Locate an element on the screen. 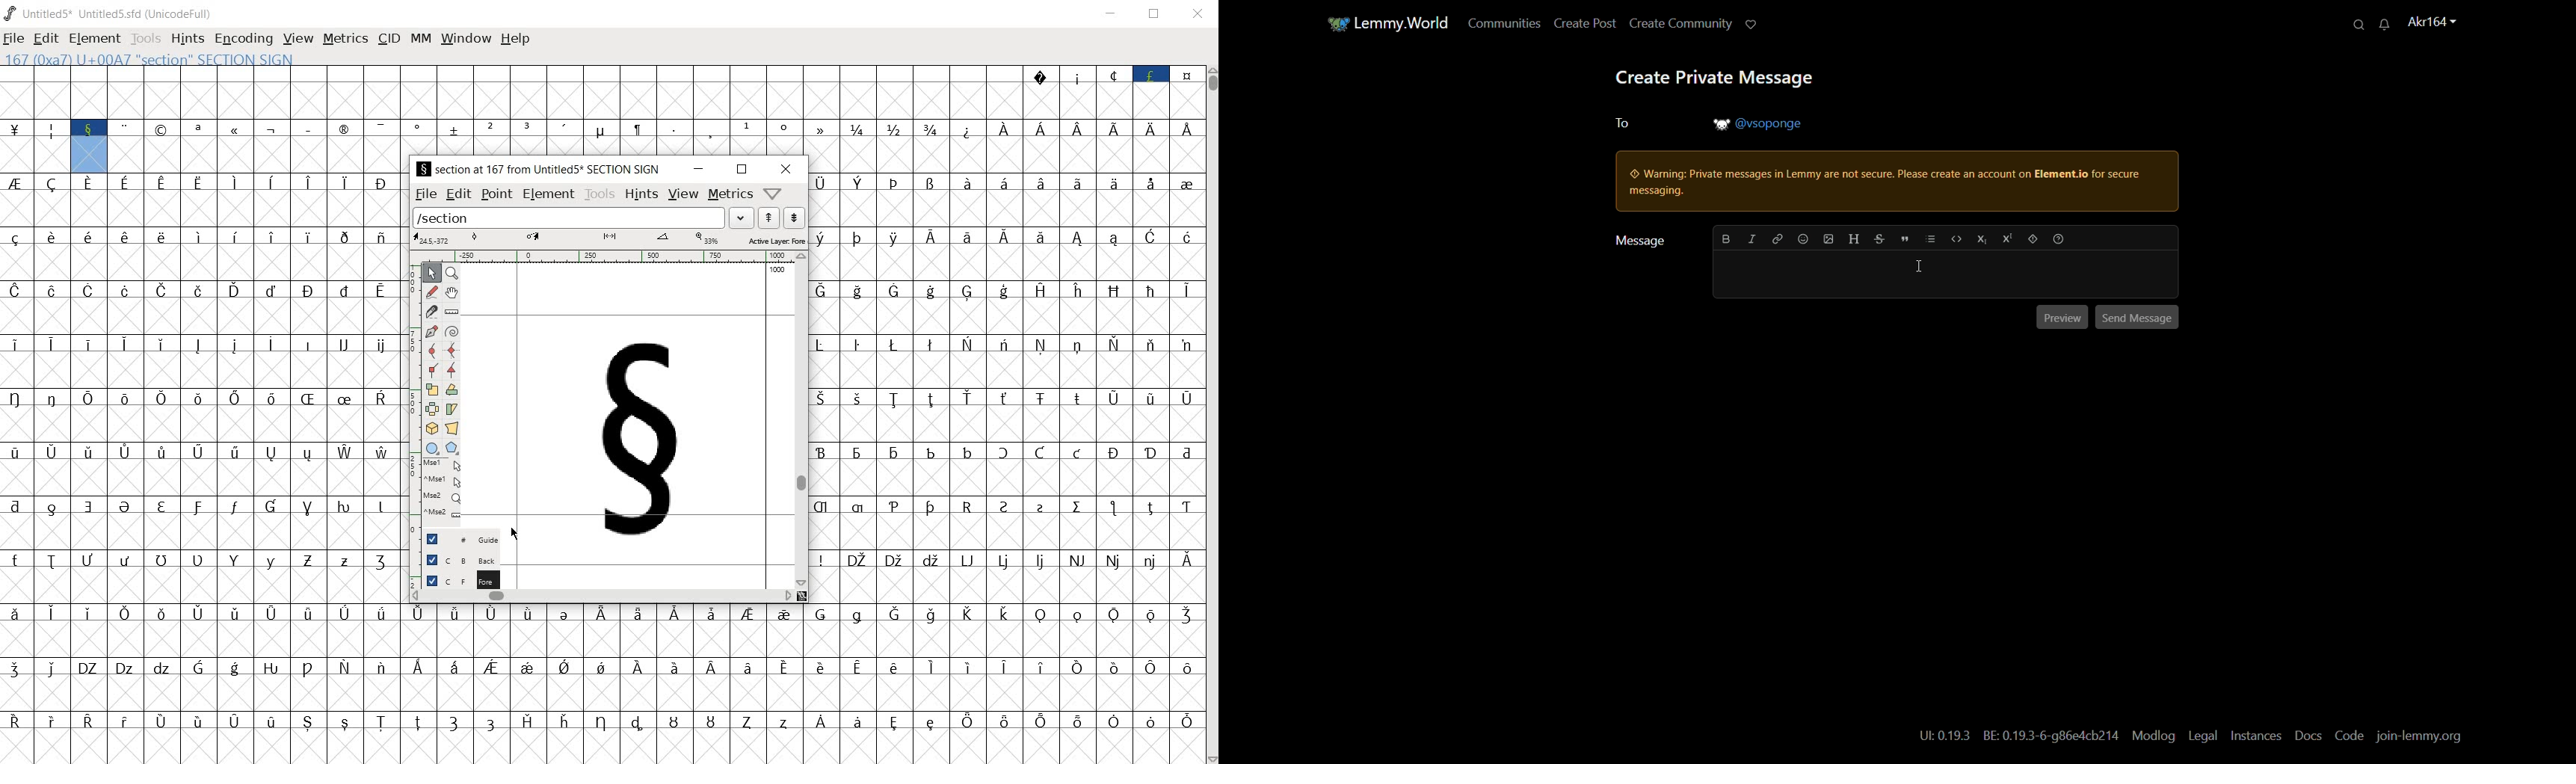 This screenshot has height=784, width=2576. text is located at coordinates (2019, 736).